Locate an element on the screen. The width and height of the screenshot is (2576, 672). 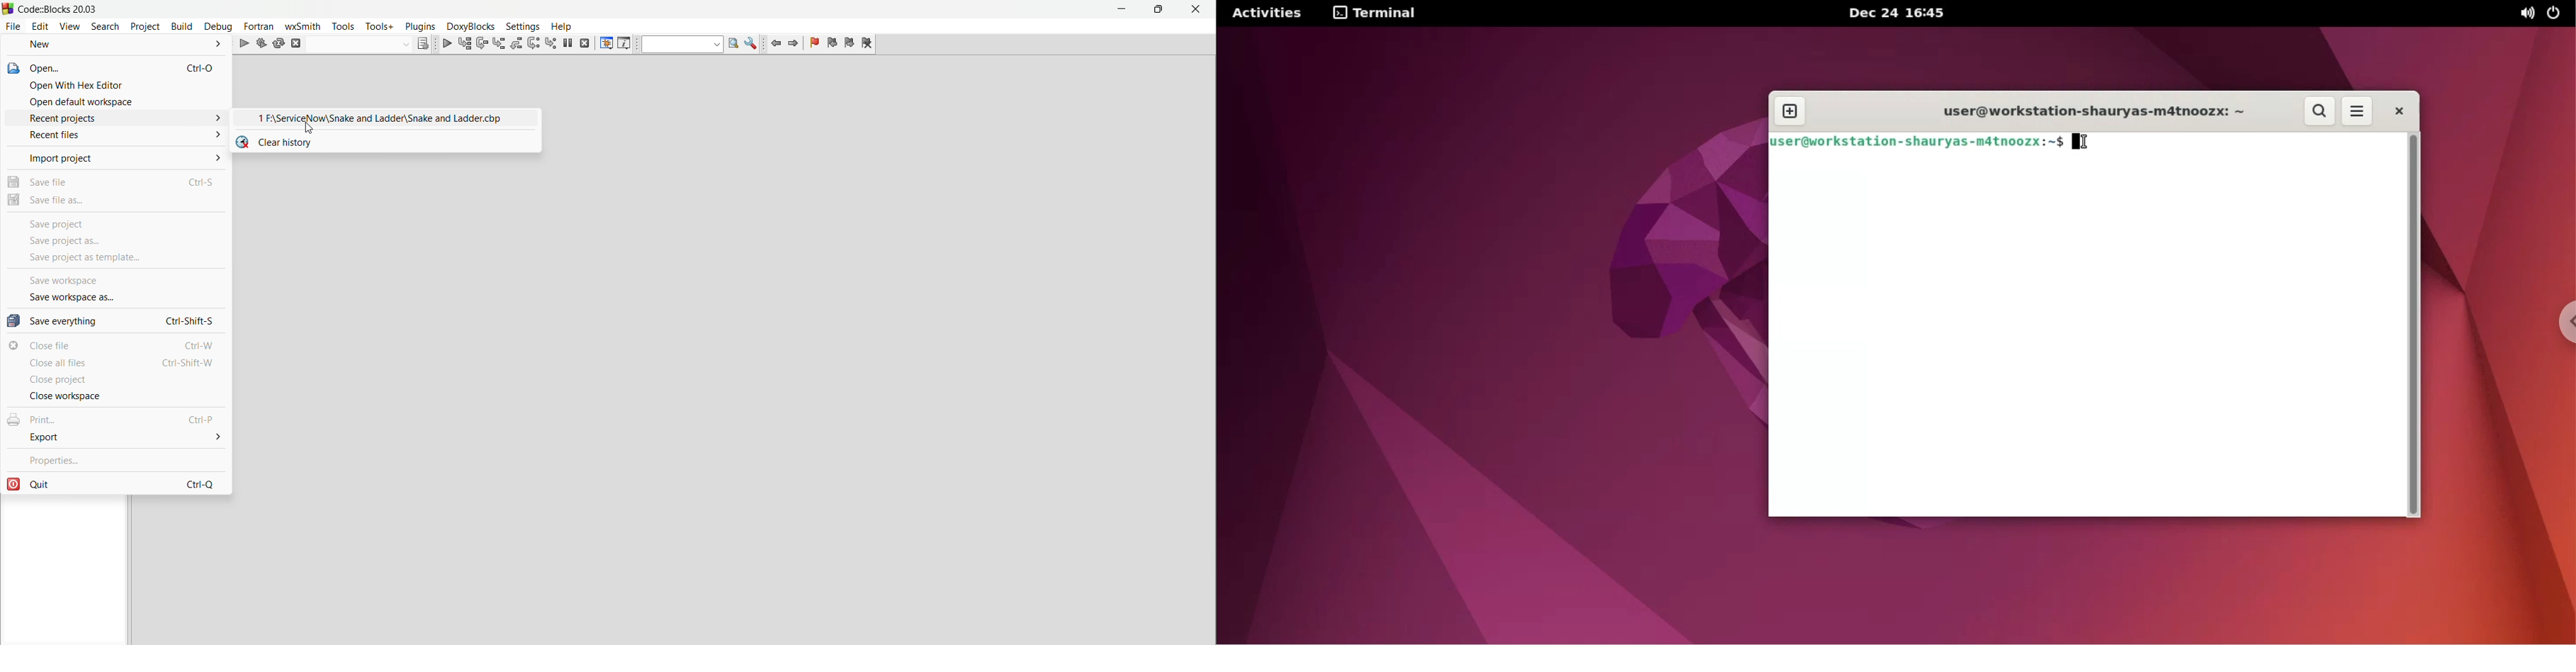
abort is located at coordinates (296, 46).